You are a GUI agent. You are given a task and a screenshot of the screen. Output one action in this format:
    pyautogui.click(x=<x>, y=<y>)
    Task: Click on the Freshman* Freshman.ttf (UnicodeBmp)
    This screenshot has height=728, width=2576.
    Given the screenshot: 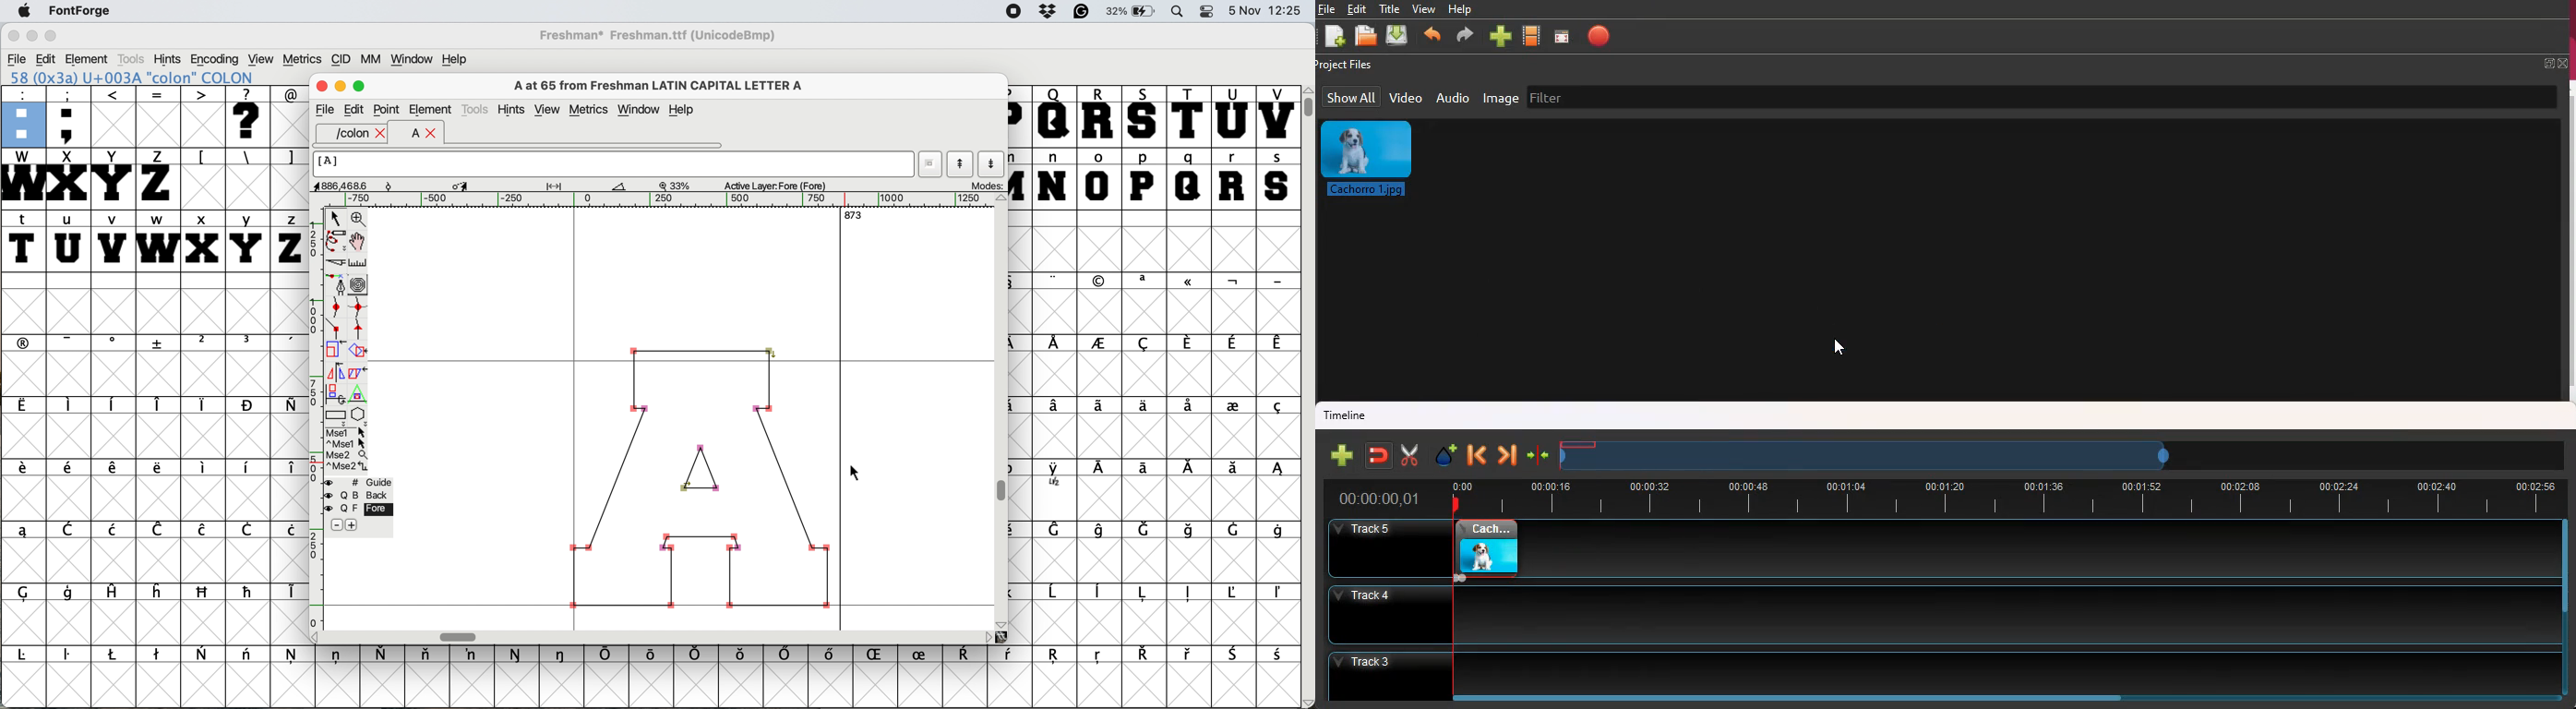 What is the action you would take?
    pyautogui.click(x=663, y=35)
    